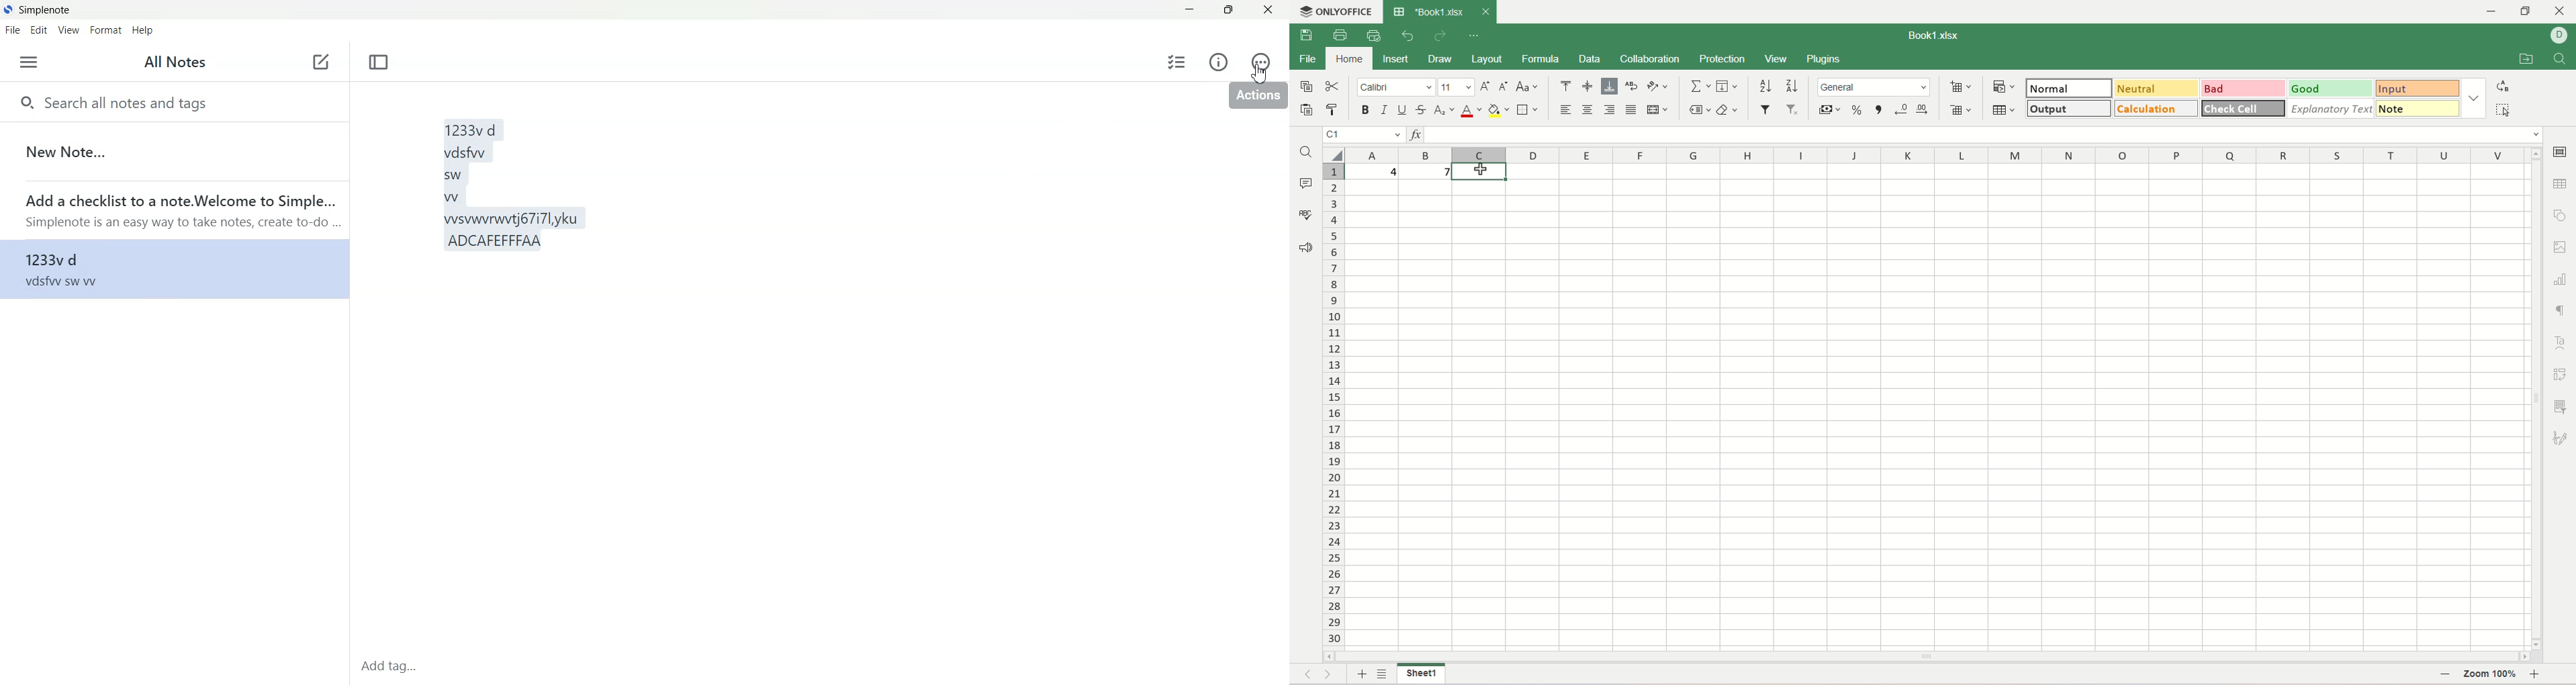 The image size is (2576, 700). Describe the element at coordinates (1399, 11) in the screenshot. I see `application icon` at that location.